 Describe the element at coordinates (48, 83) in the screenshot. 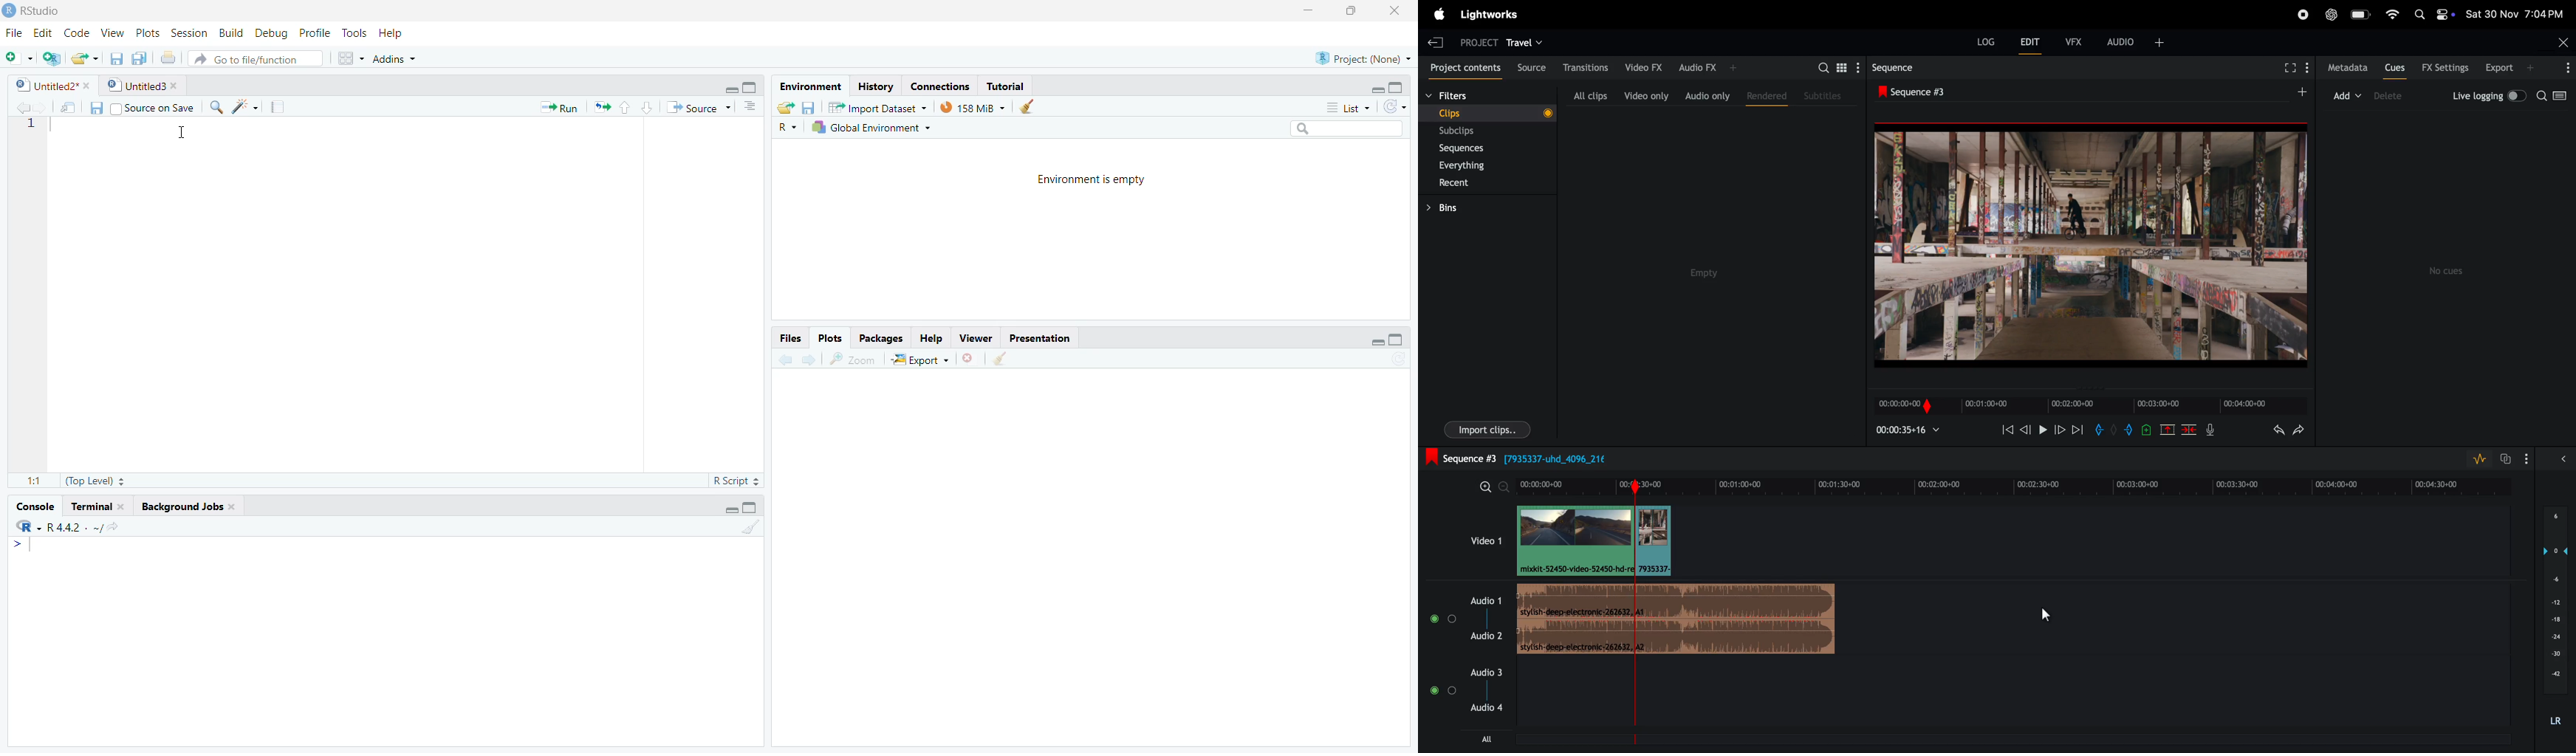

I see ` Untitled2` at that location.